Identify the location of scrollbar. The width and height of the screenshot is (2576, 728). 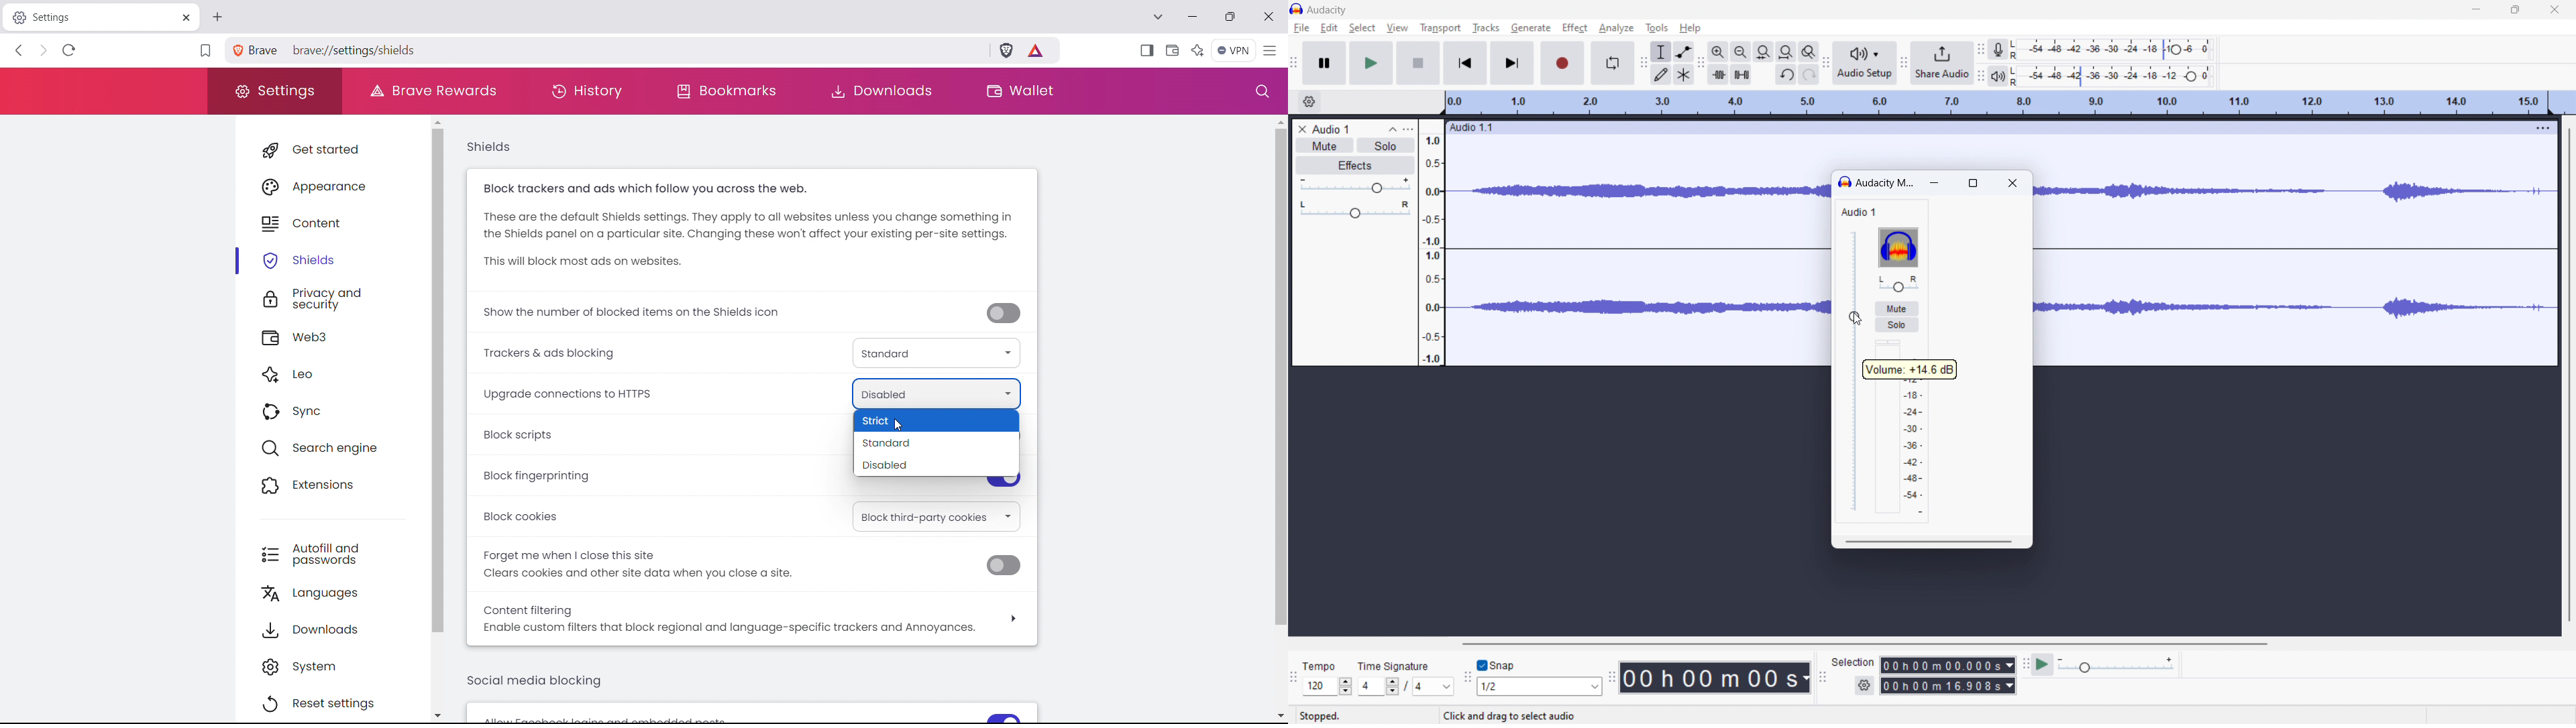
(1929, 542).